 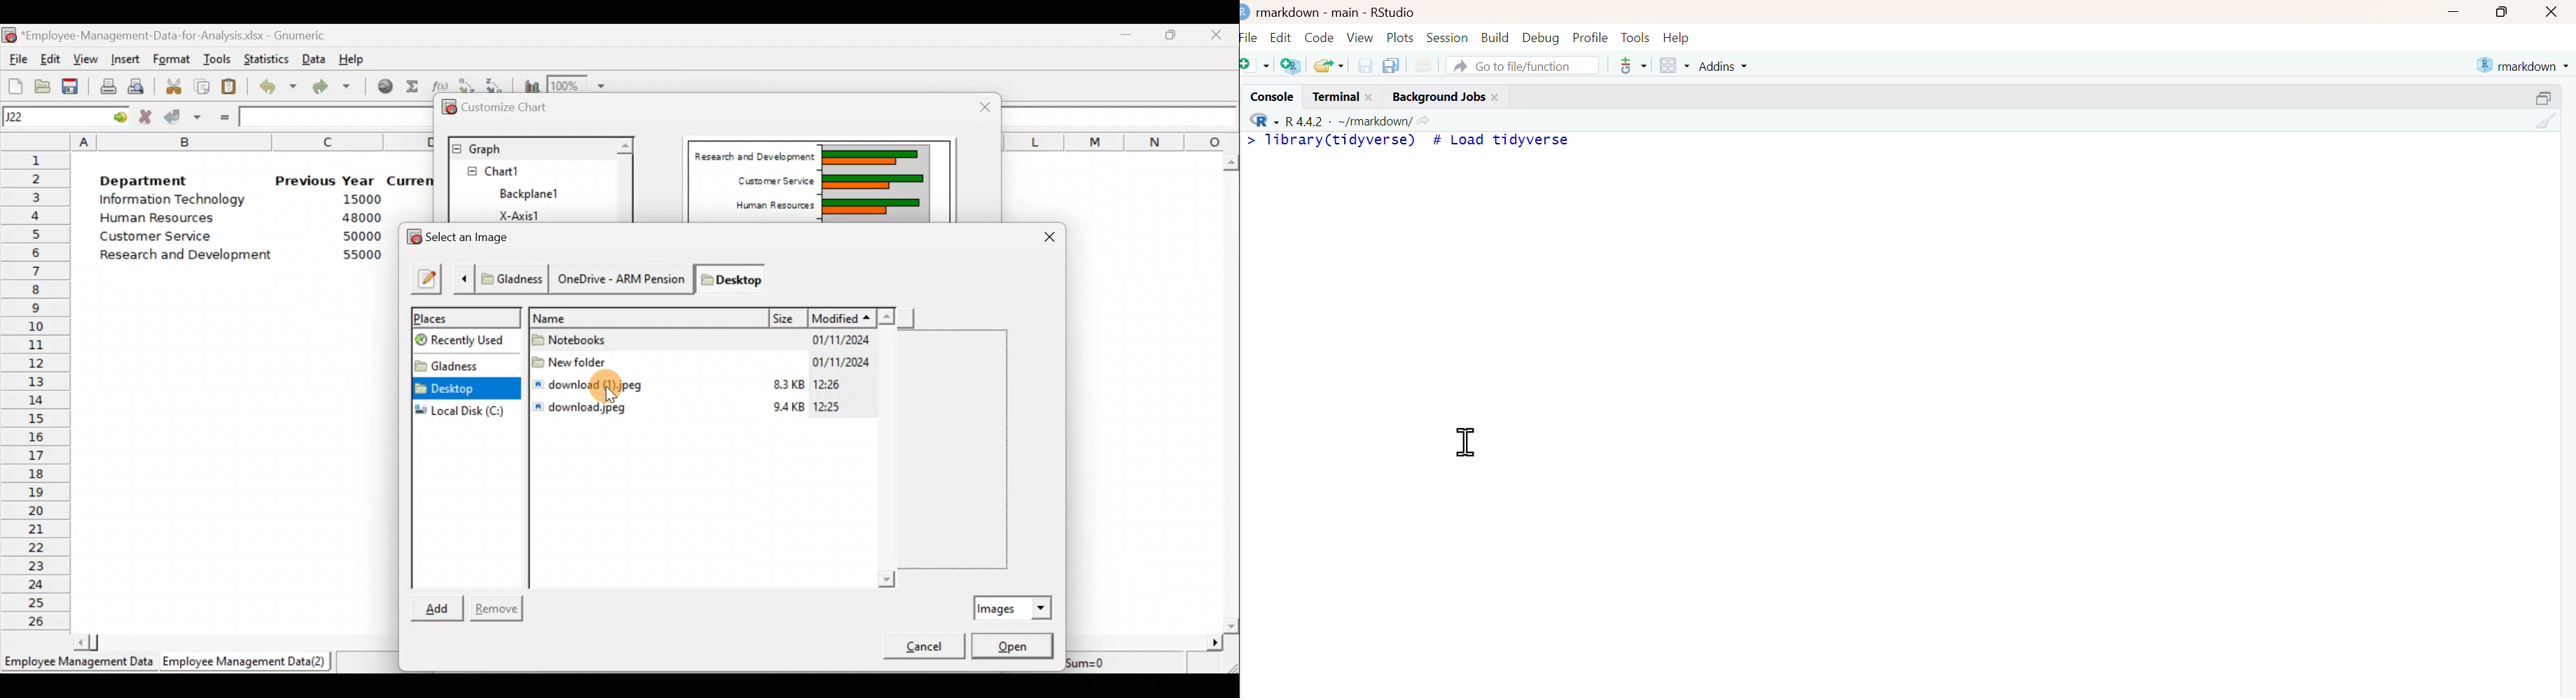 What do you see at coordinates (1394, 11) in the screenshot?
I see `RStudio` at bounding box center [1394, 11].